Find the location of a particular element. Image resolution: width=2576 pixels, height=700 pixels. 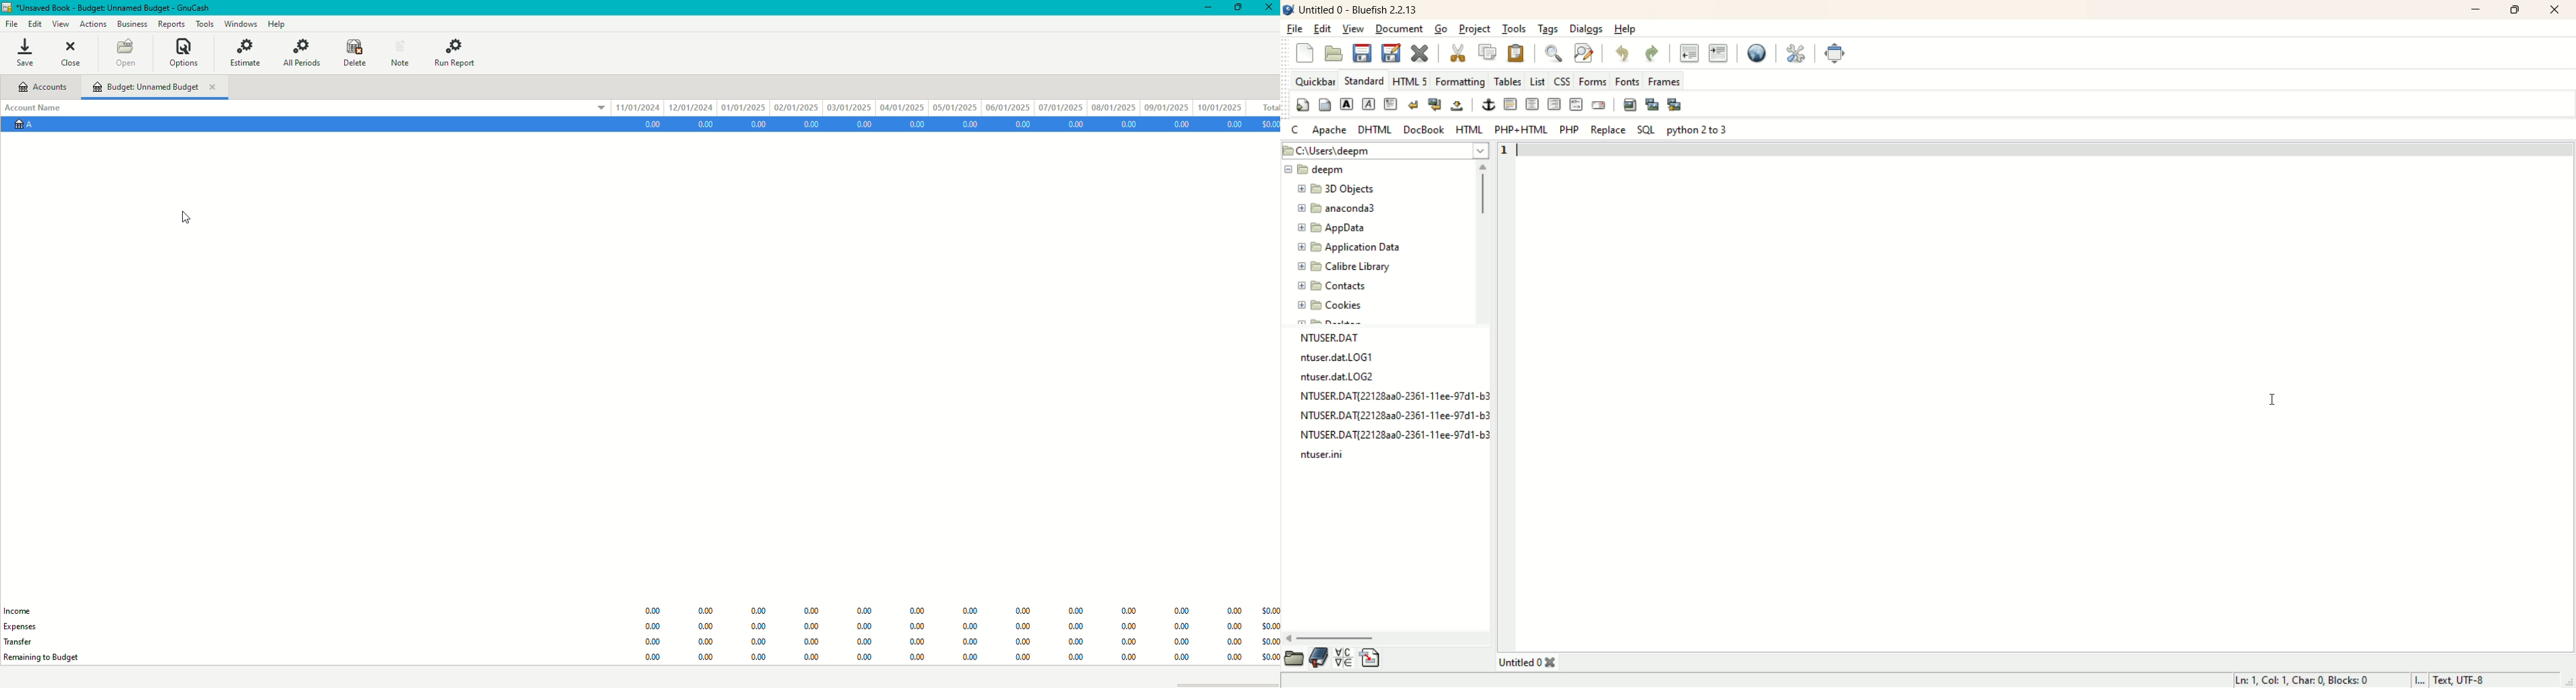

Estimate is located at coordinates (248, 54).